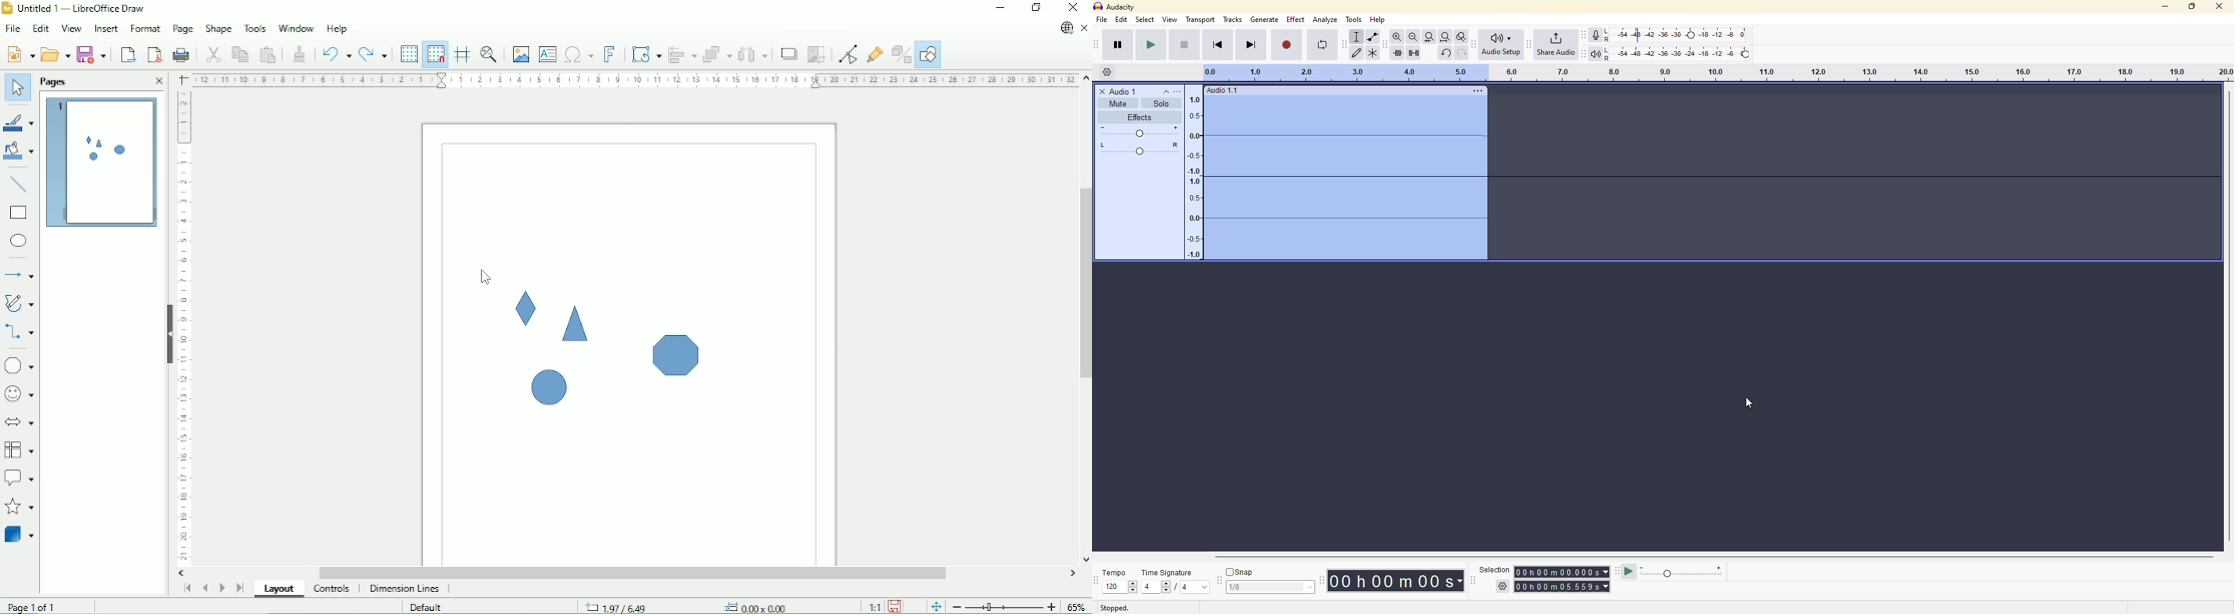 The height and width of the screenshot is (616, 2240). I want to click on help, so click(1379, 20).